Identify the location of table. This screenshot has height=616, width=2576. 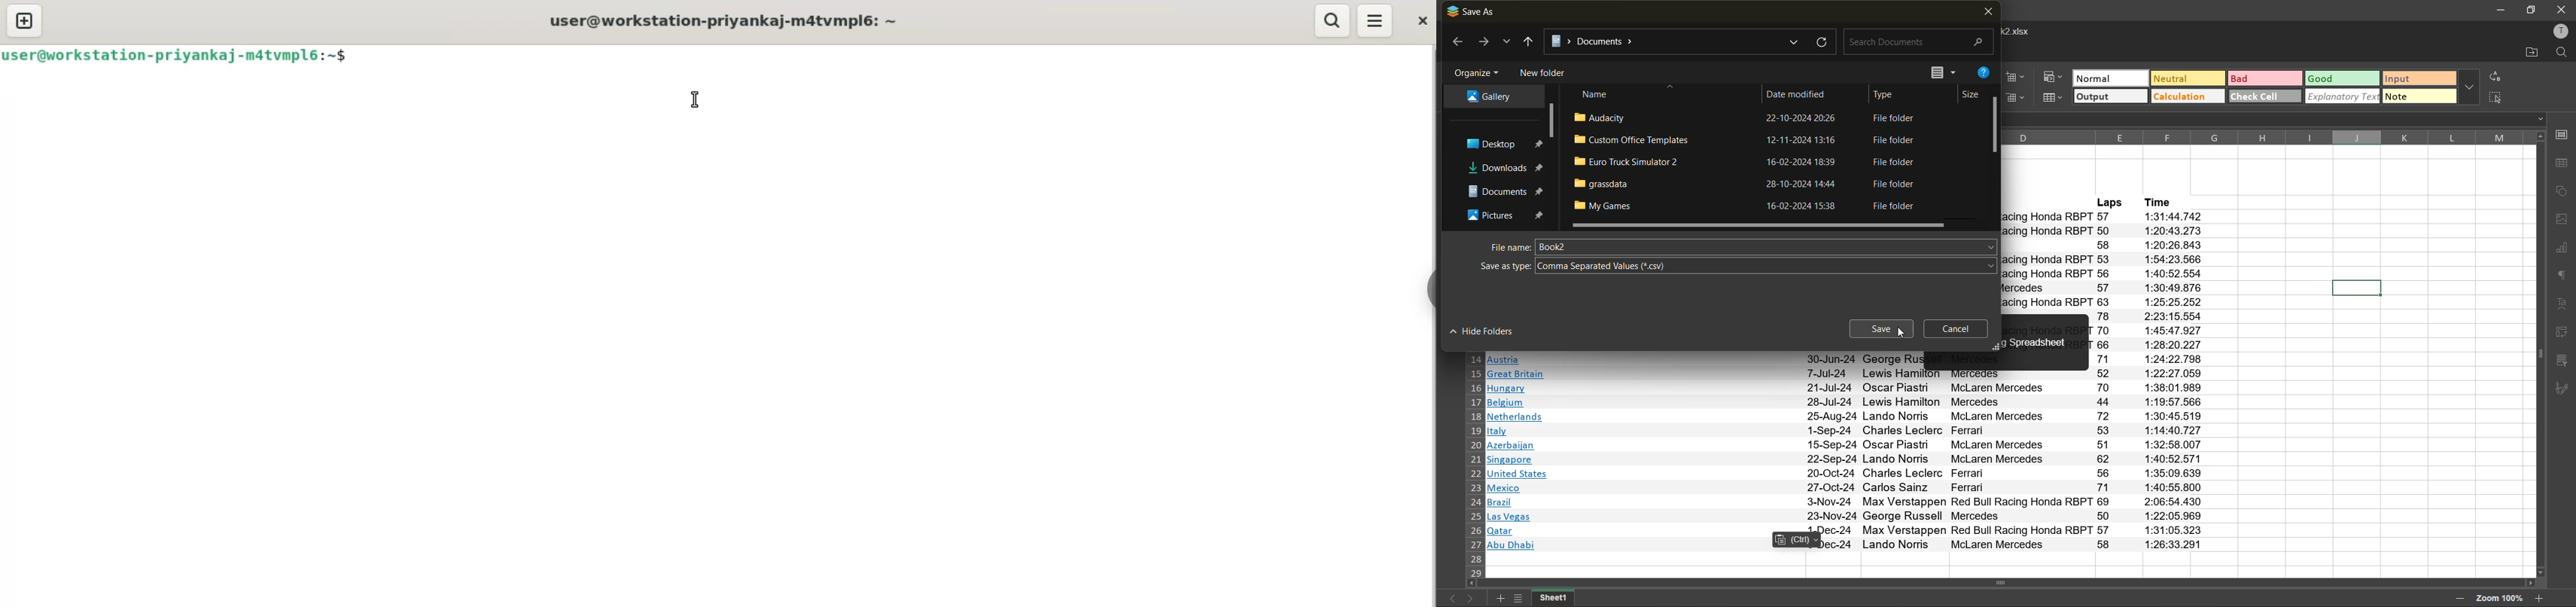
(2563, 165).